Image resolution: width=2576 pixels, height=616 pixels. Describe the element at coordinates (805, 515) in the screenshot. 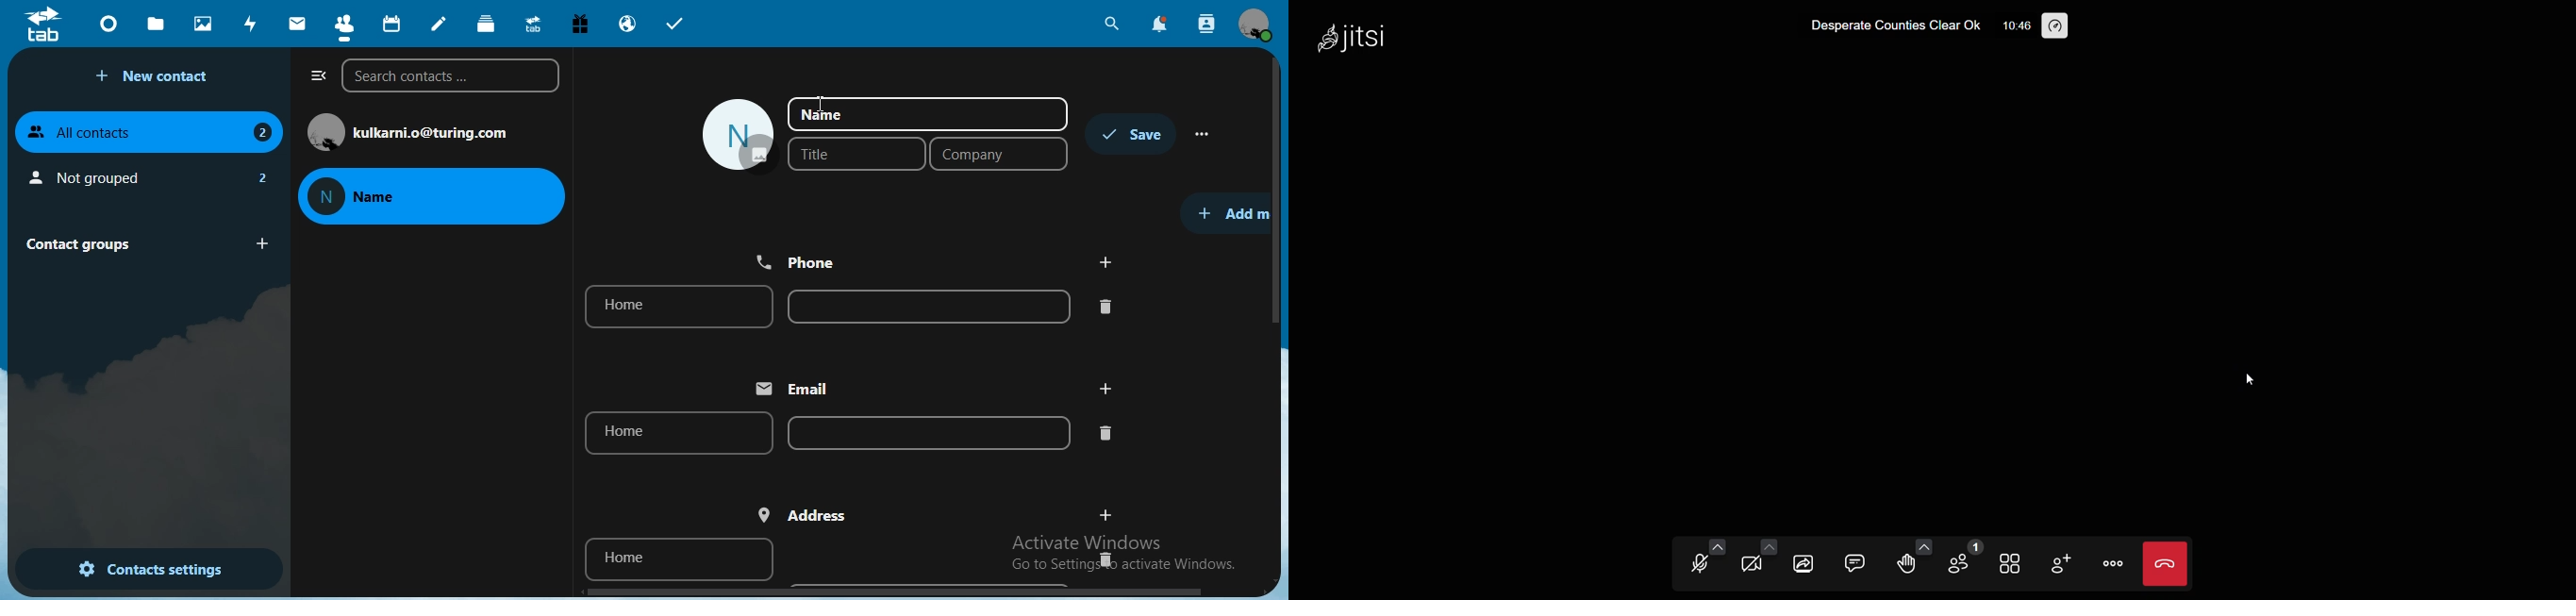

I see `address` at that location.